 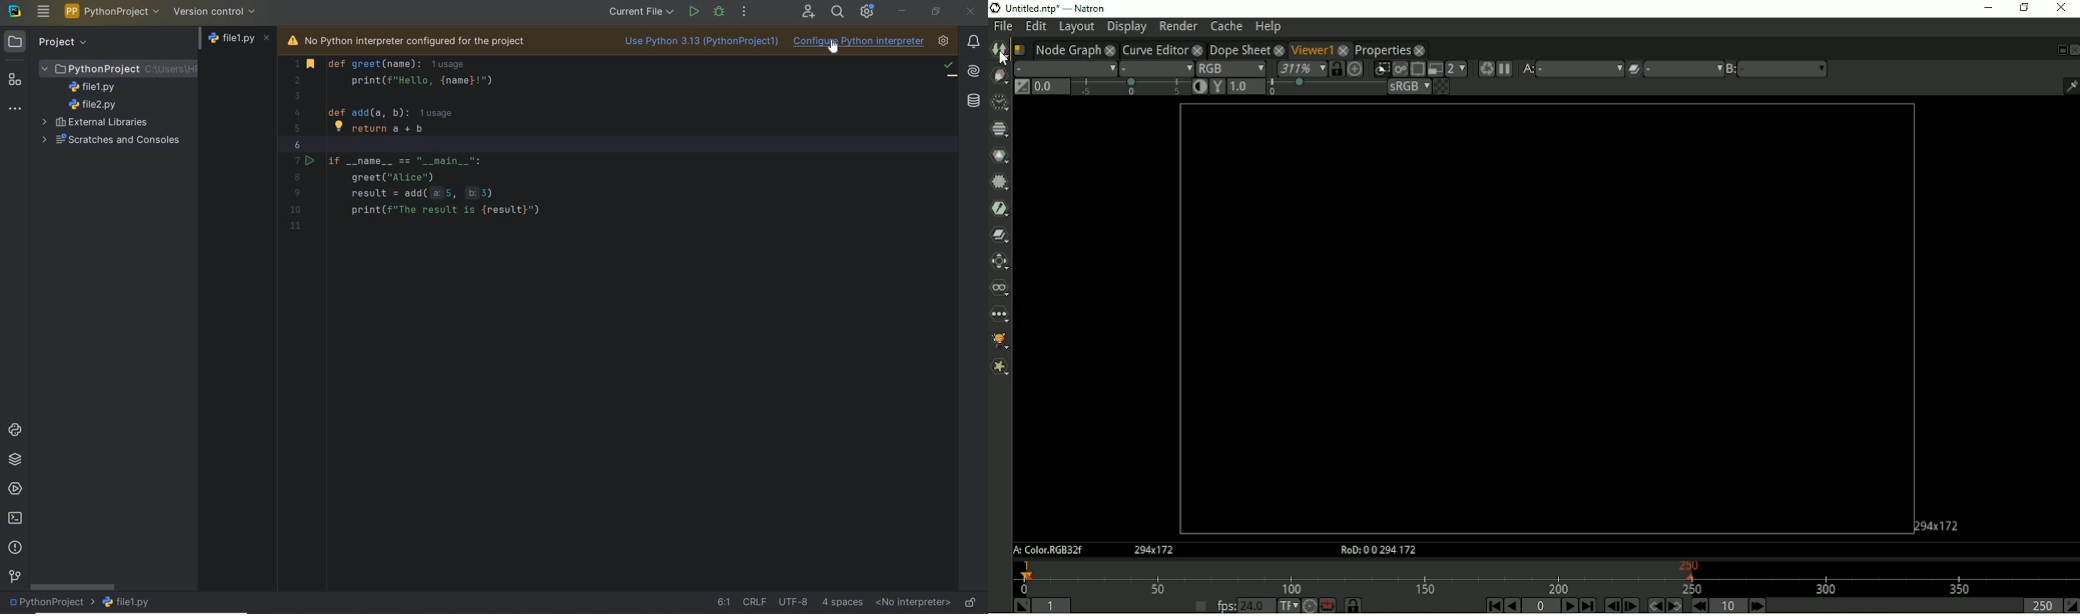 I want to click on indent, so click(x=843, y=602).